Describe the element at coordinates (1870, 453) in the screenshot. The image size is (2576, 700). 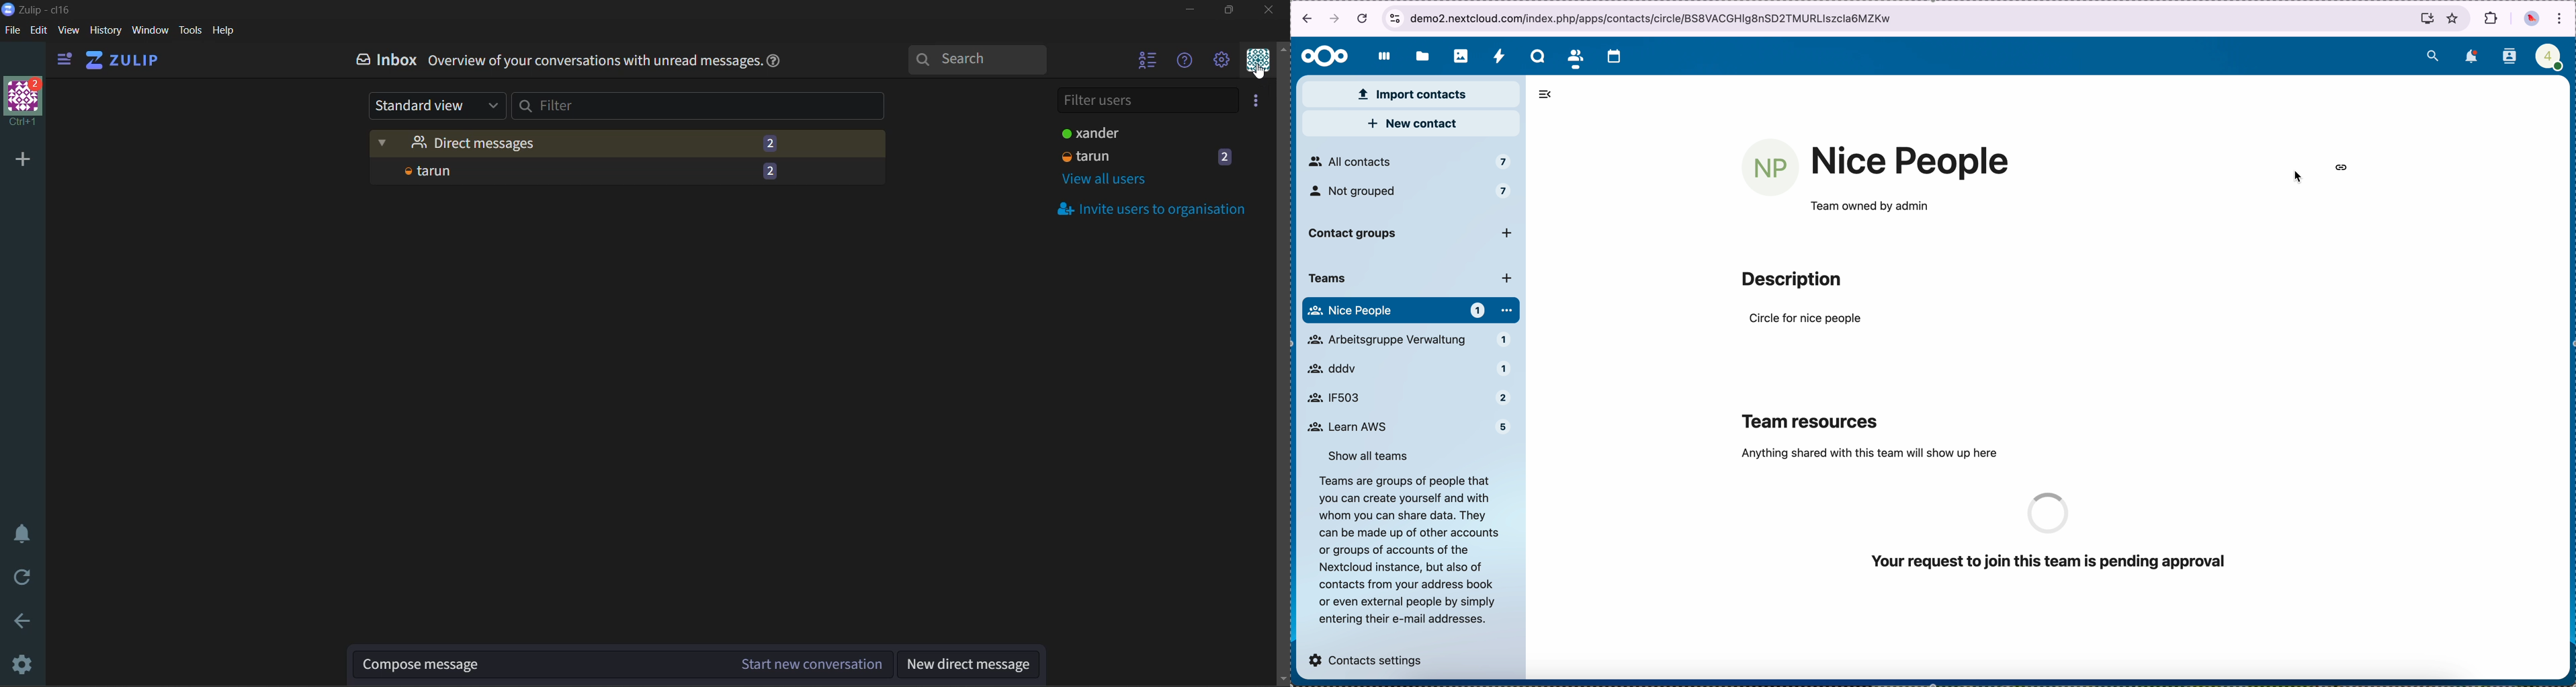
I see `anything shared with this team will show up here` at that location.